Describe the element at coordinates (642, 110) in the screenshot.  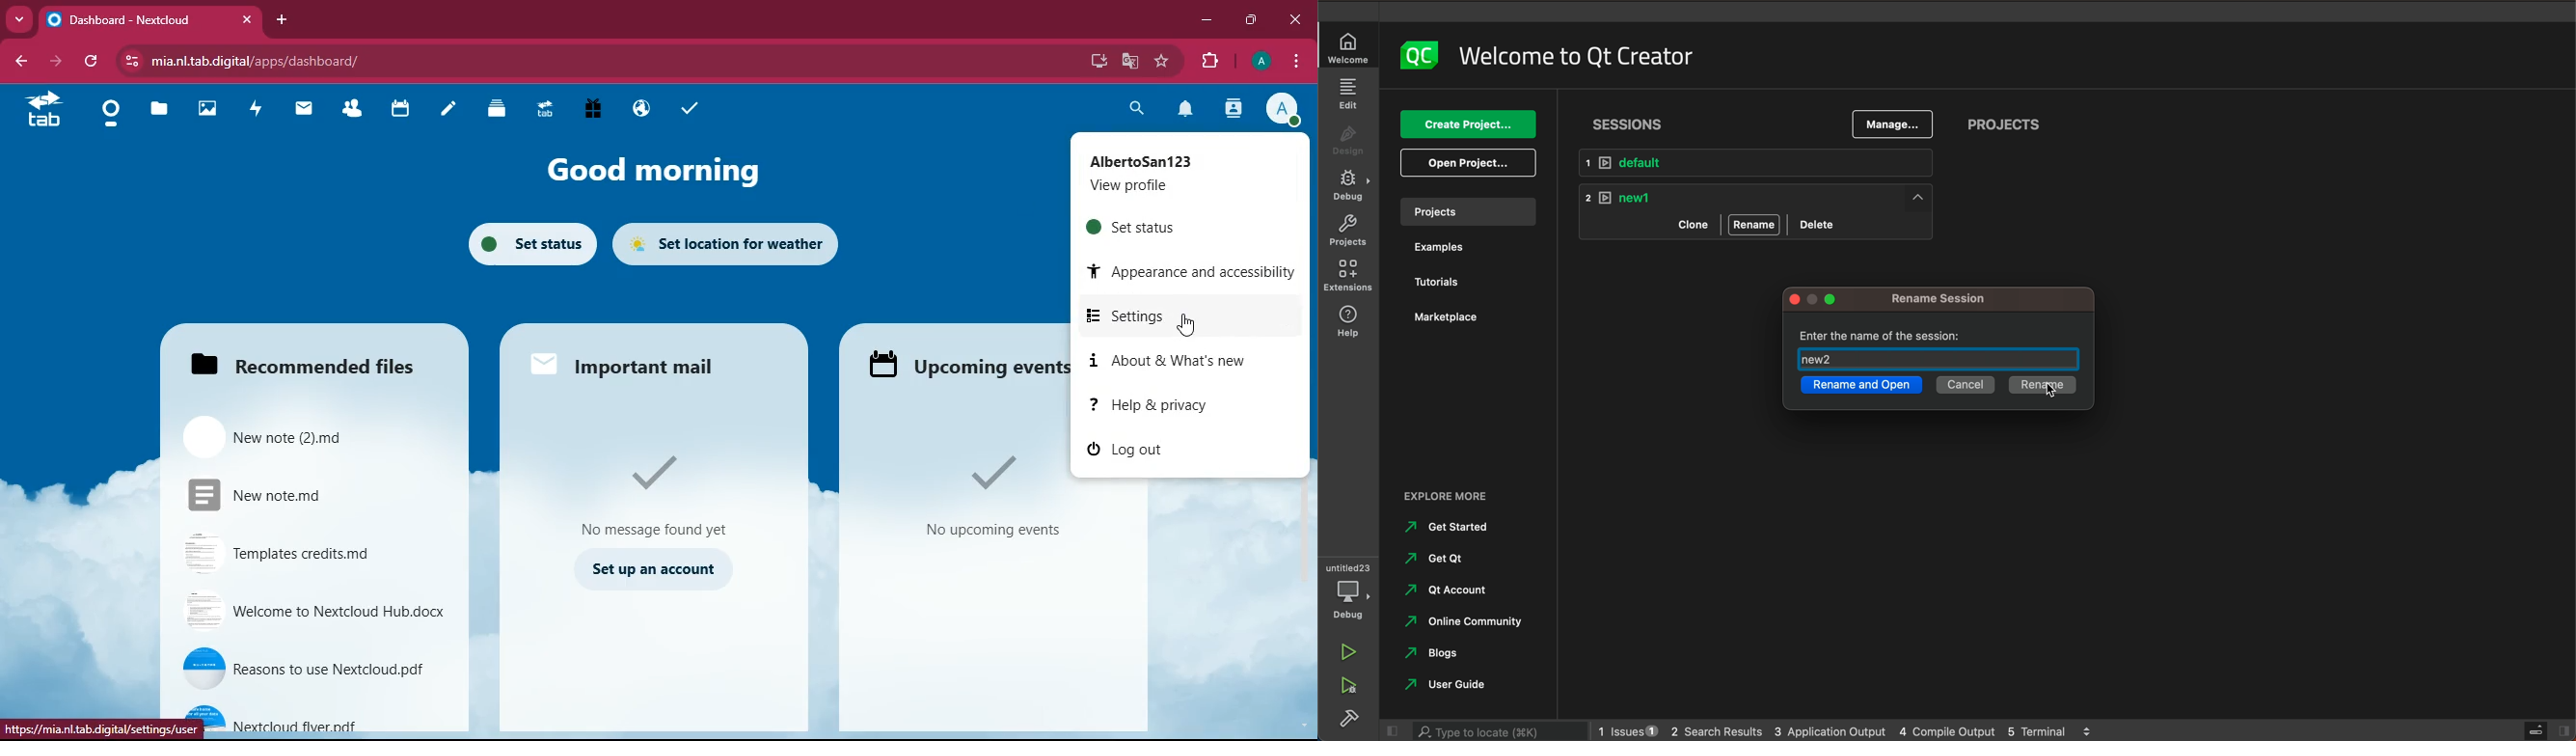
I see `Email Hosting` at that location.